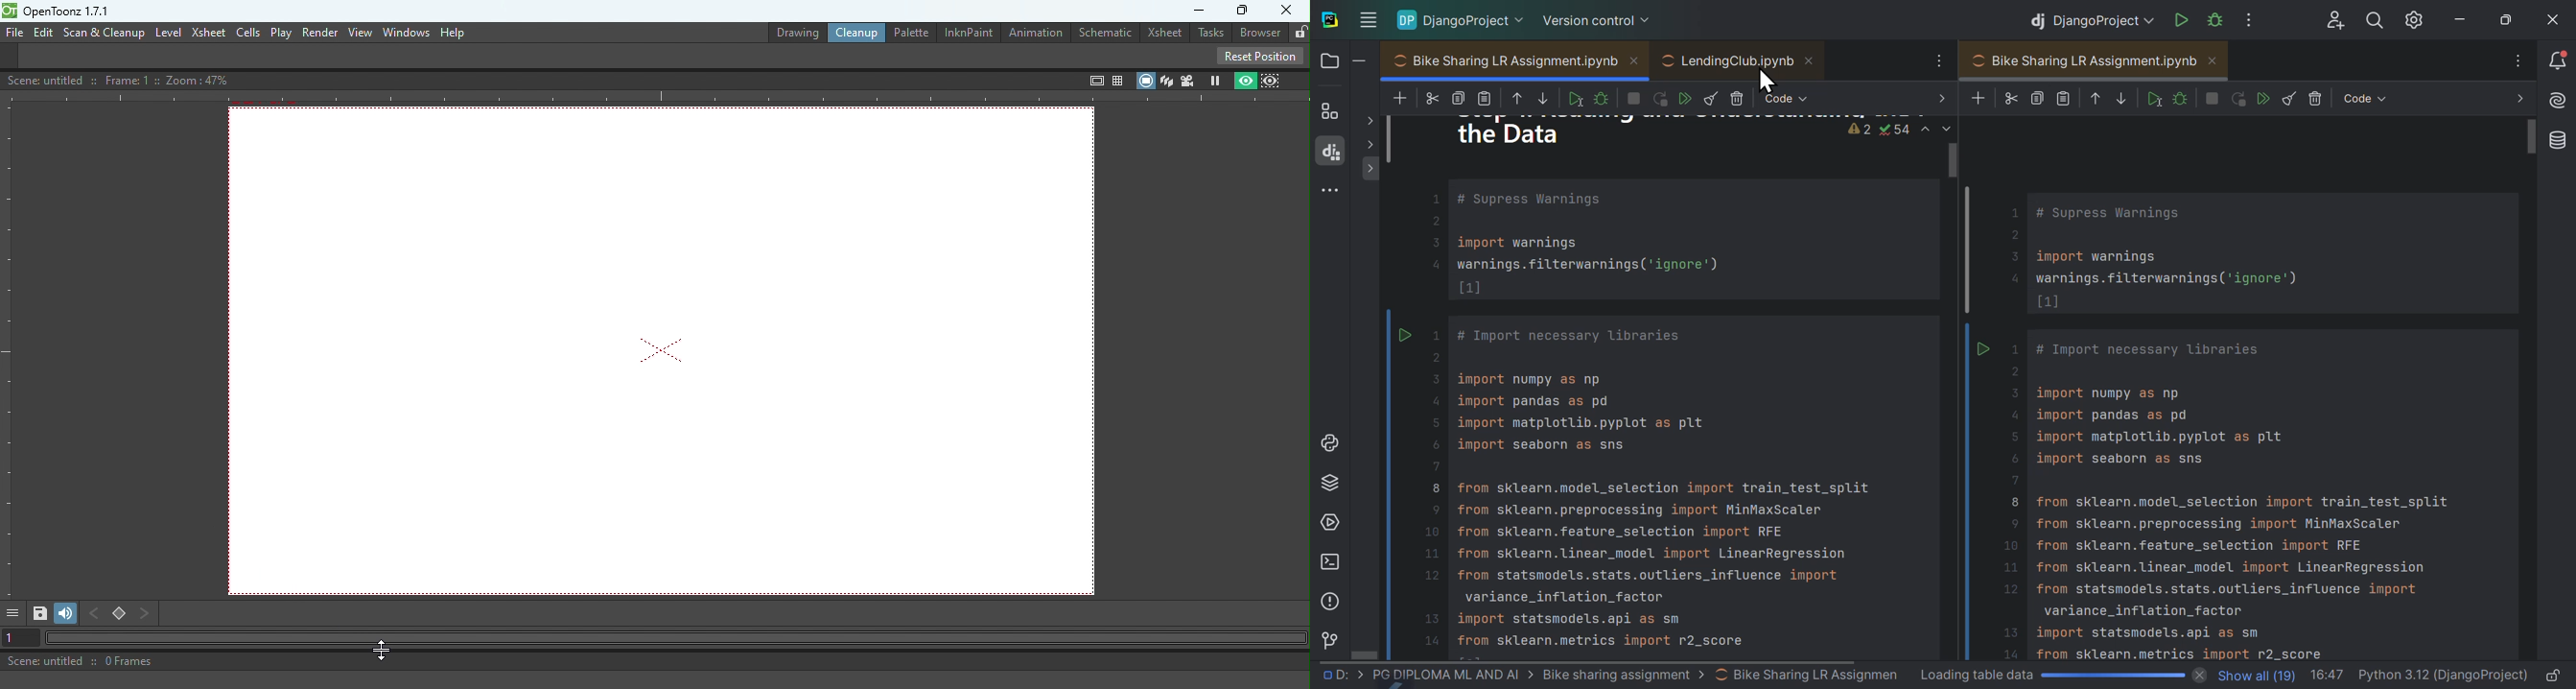 Image resolution: width=2576 pixels, height=700 pixels. What do you see at coordinates (1662, 97) in the screenshot?
I see `Run Kernel` at bounding box center [1662, 97].